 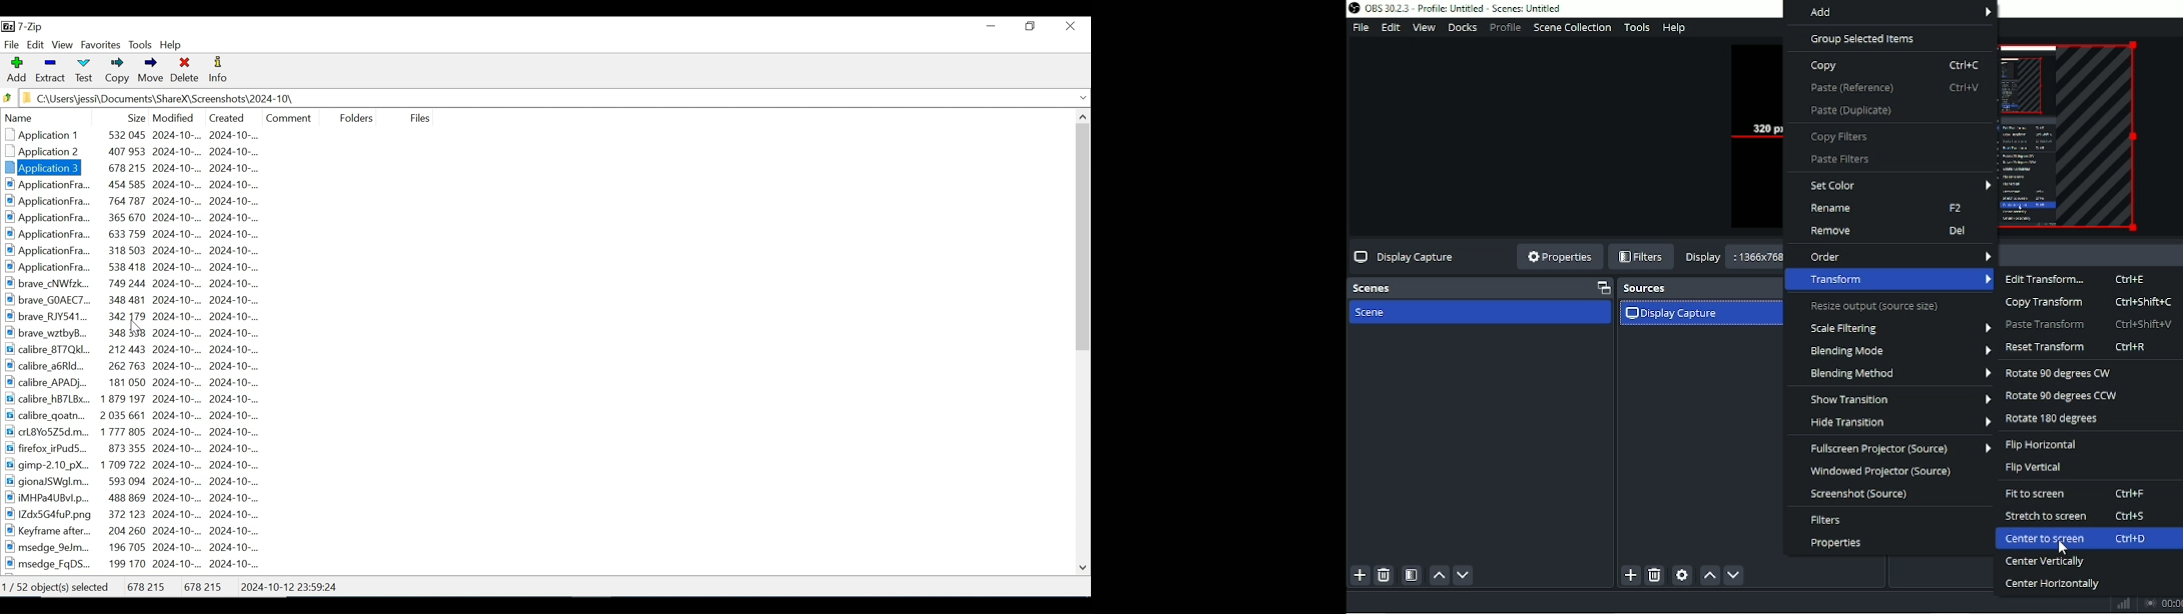 What do you see at coordinates (1360, 28) in the screenshot?
I see `File` at bounding box center [1360, 28].